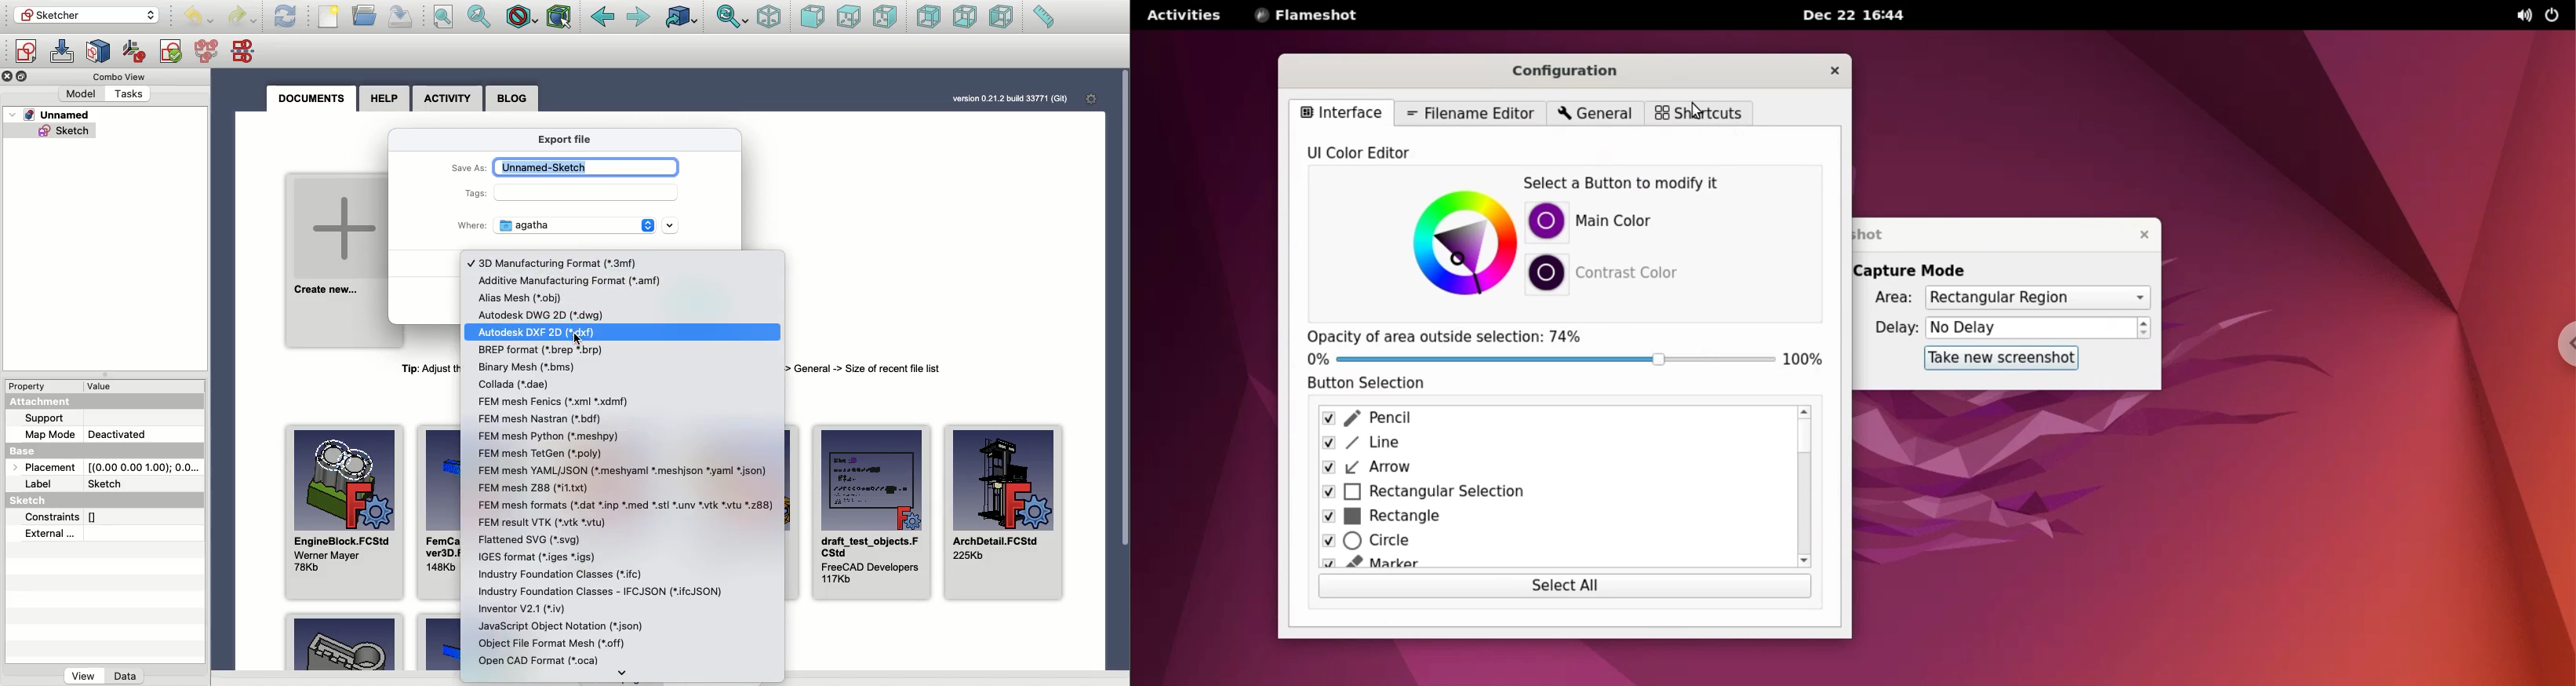  I want to click on Label Sketch, so click(82, 484).